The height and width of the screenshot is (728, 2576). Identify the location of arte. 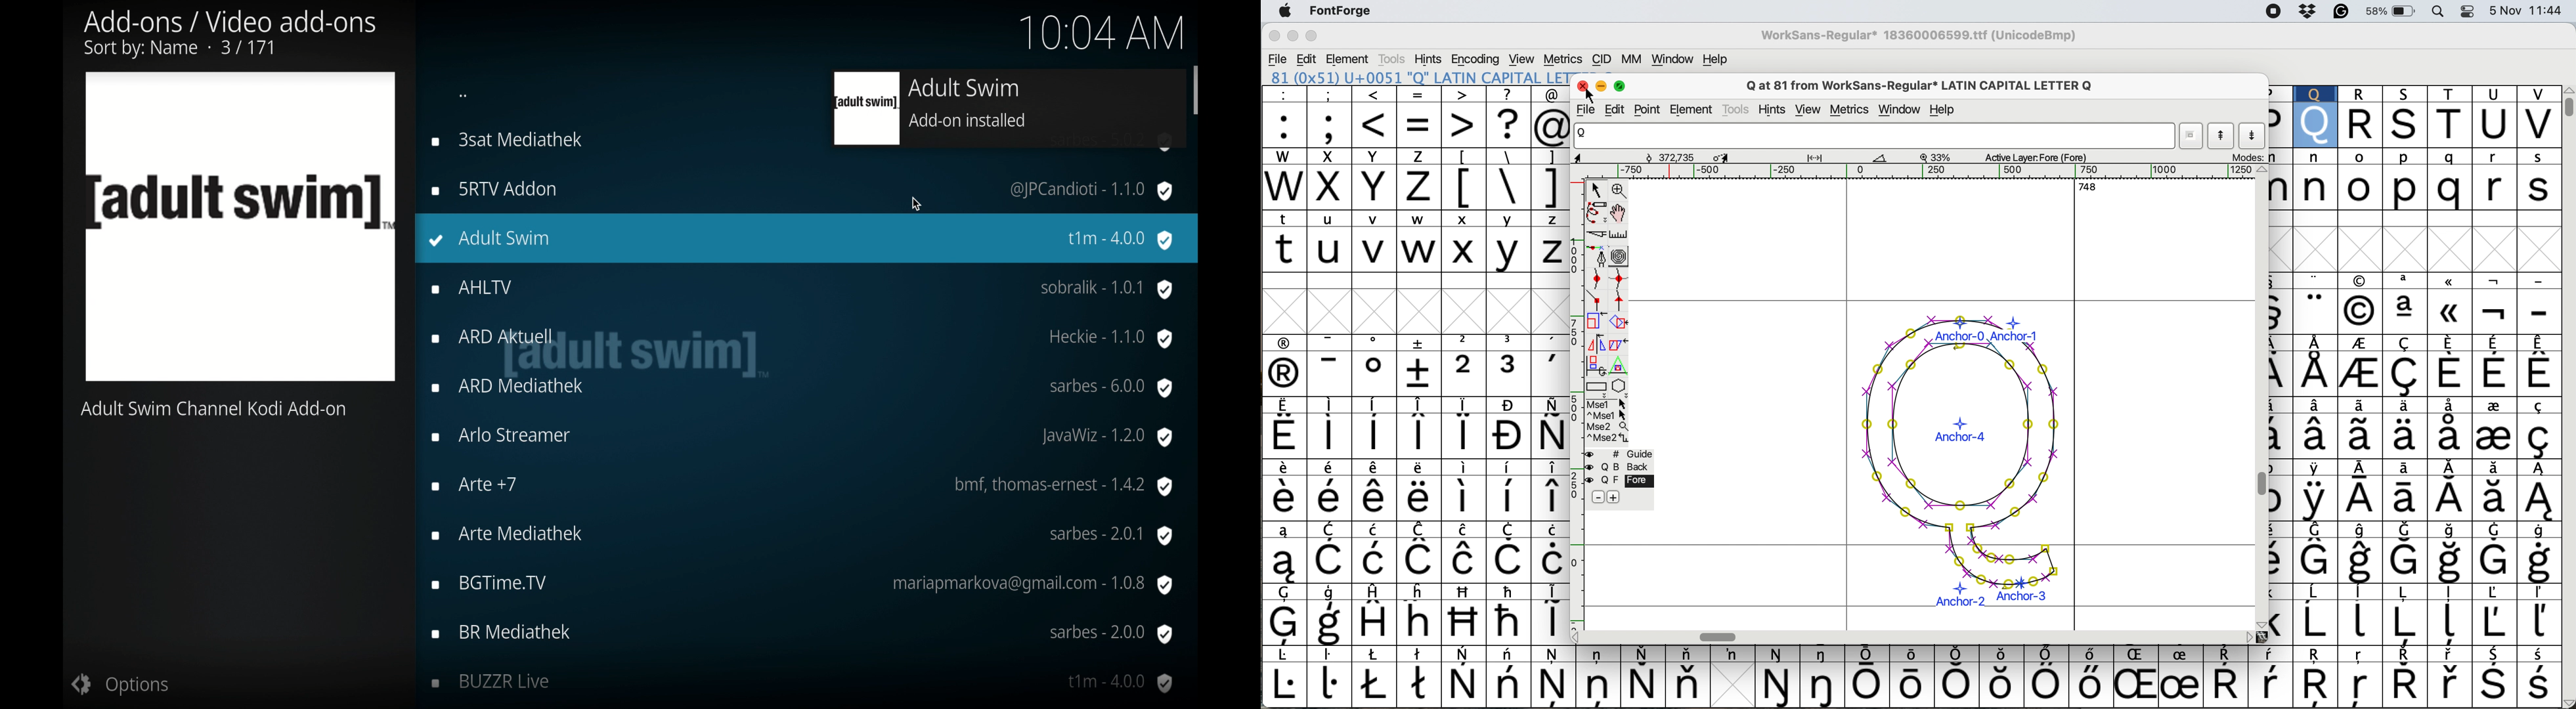
(801, 486).